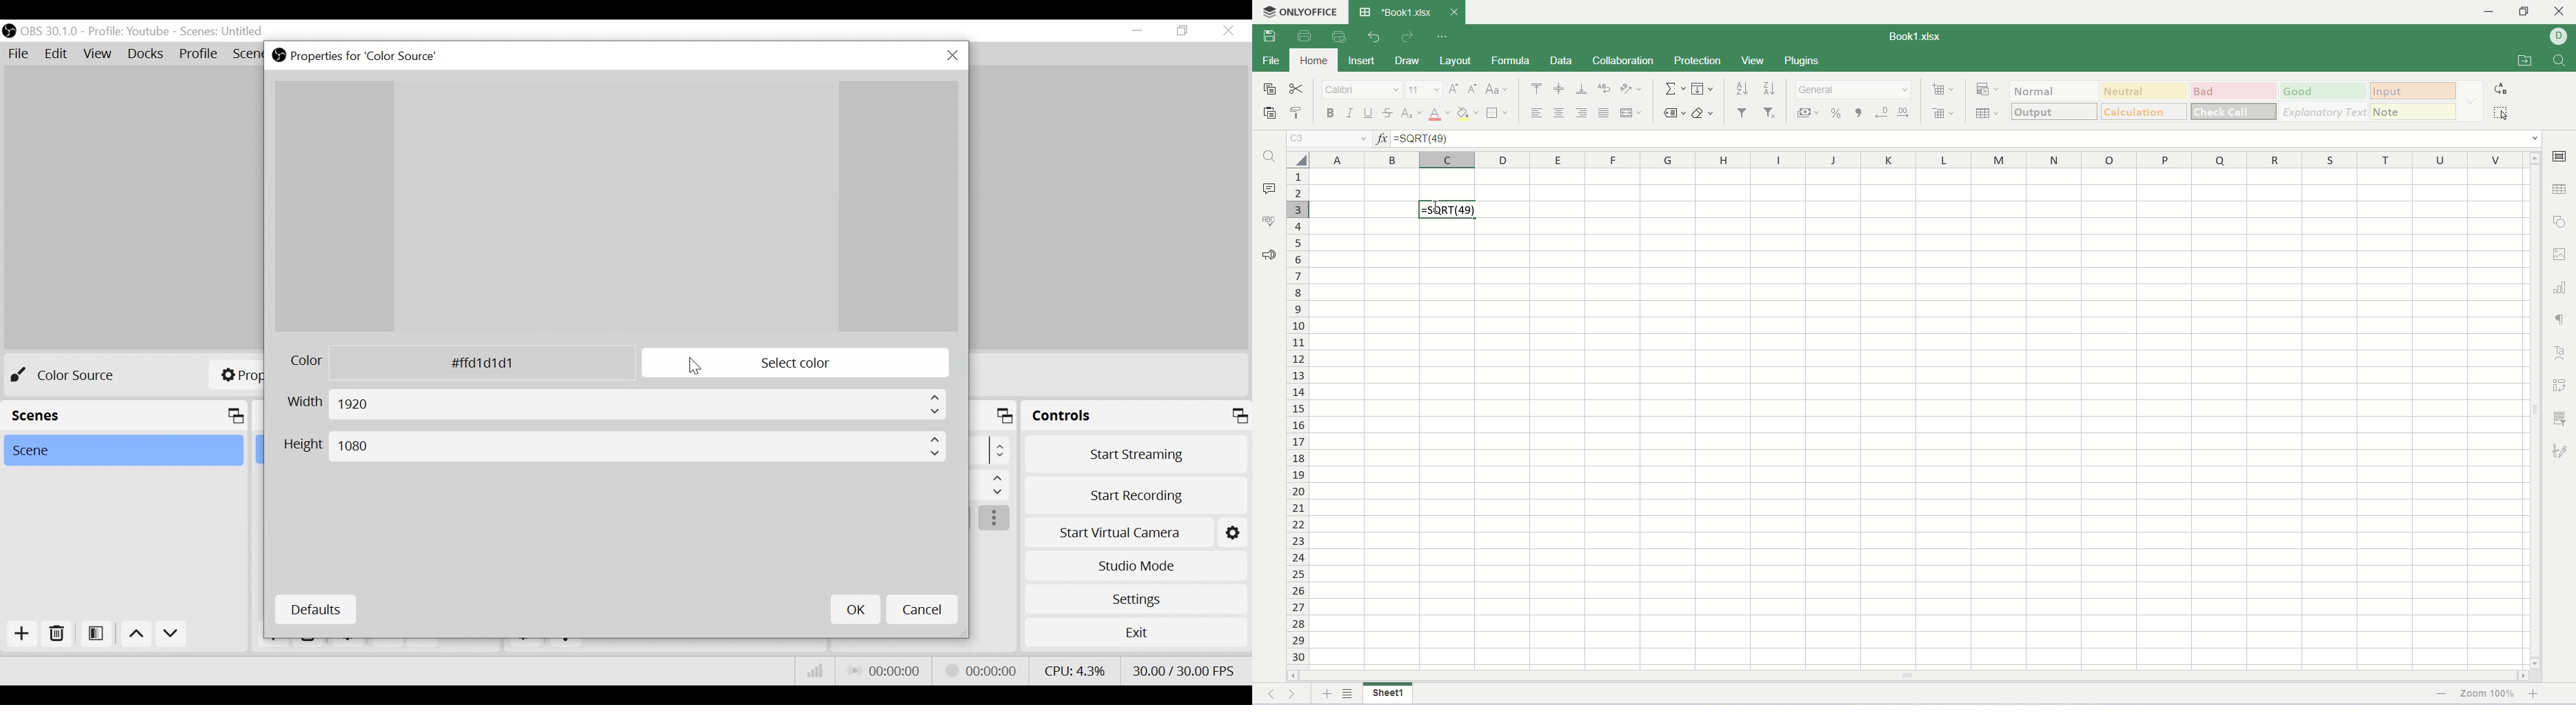  What do you see at coordinates (363, 56) in the screenshot?
I see `Properties for Color Source` at bounding box center [363, 56].